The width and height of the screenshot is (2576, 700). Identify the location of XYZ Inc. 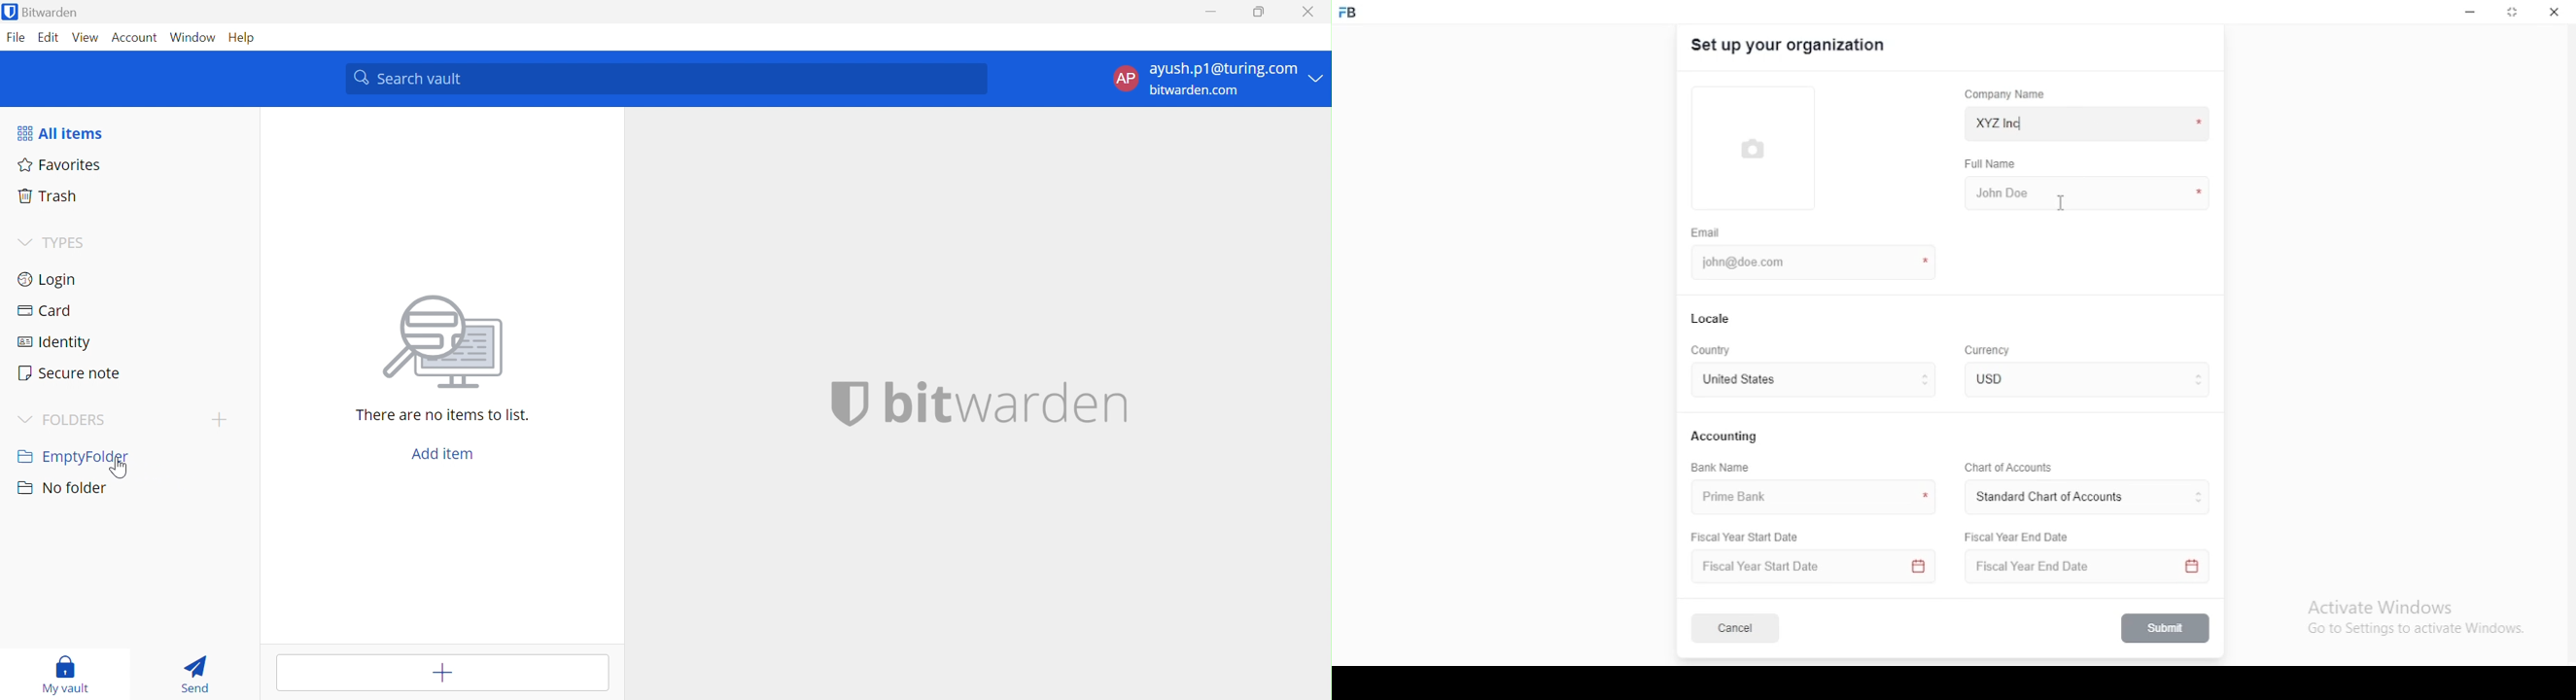
(2089, 124).